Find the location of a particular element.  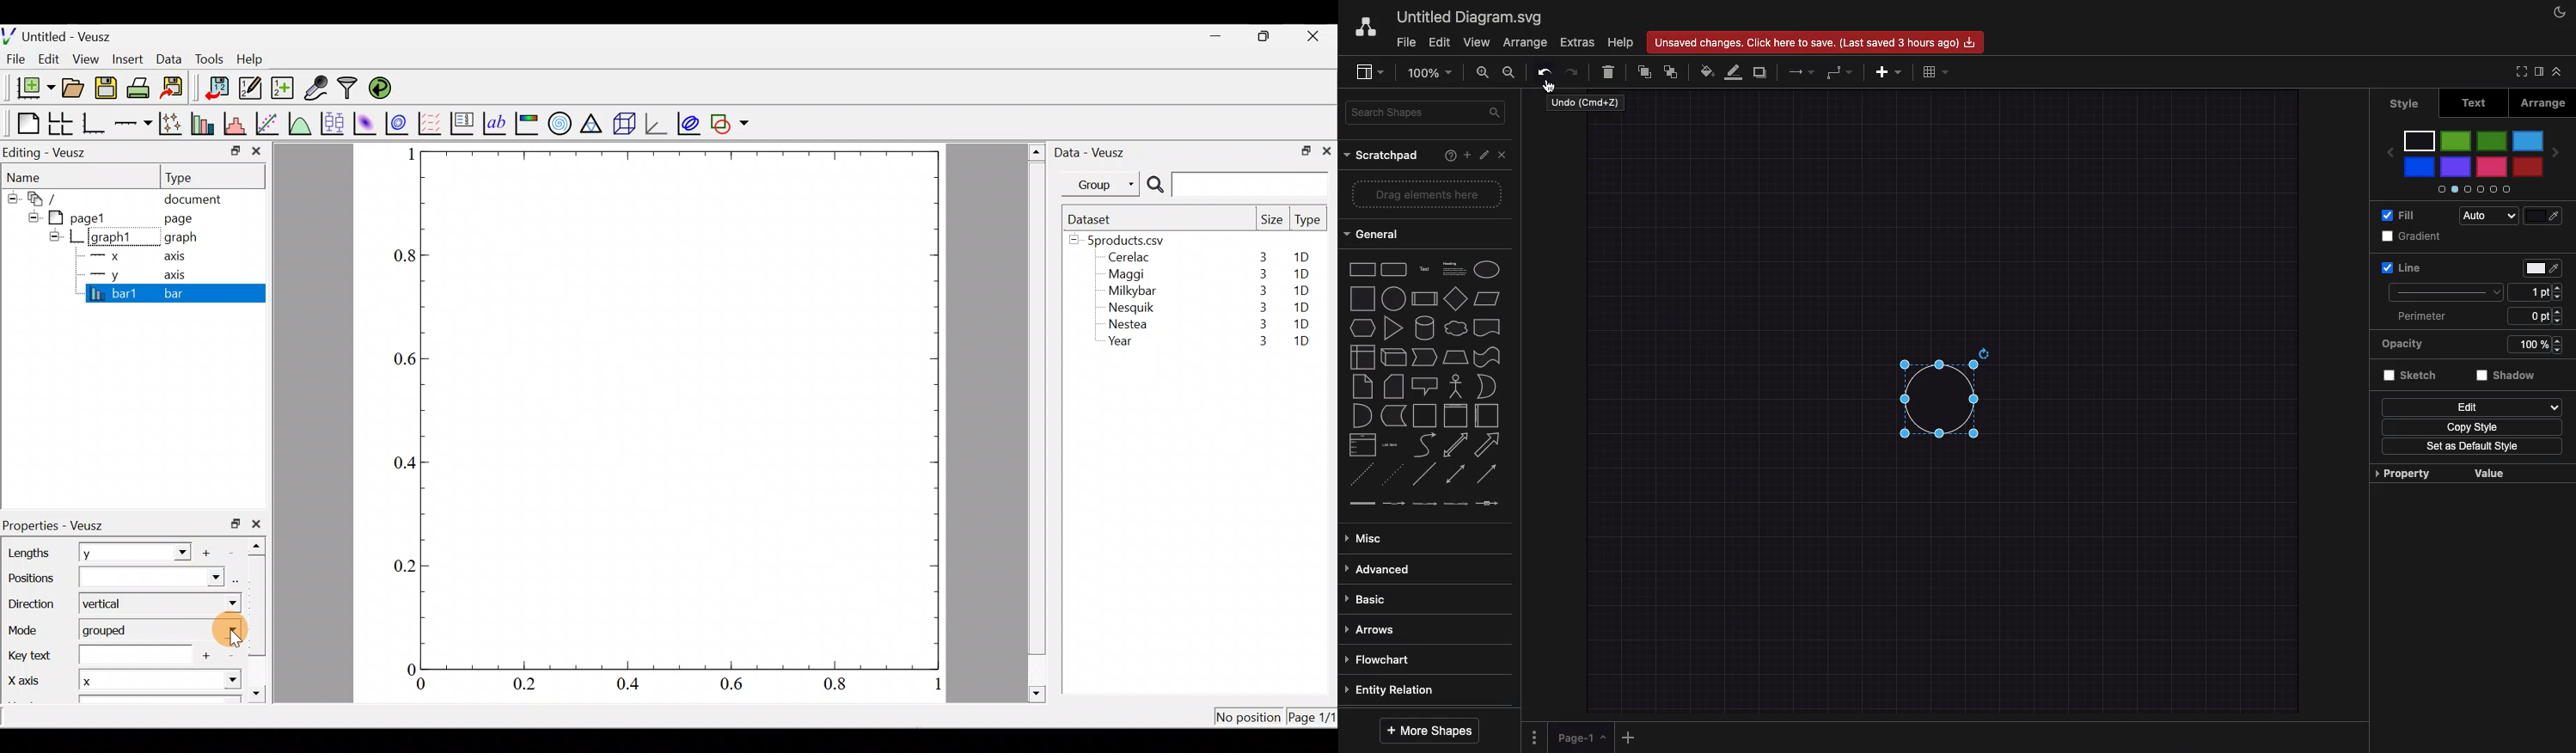

Property is located at coordinates (2494, 474).